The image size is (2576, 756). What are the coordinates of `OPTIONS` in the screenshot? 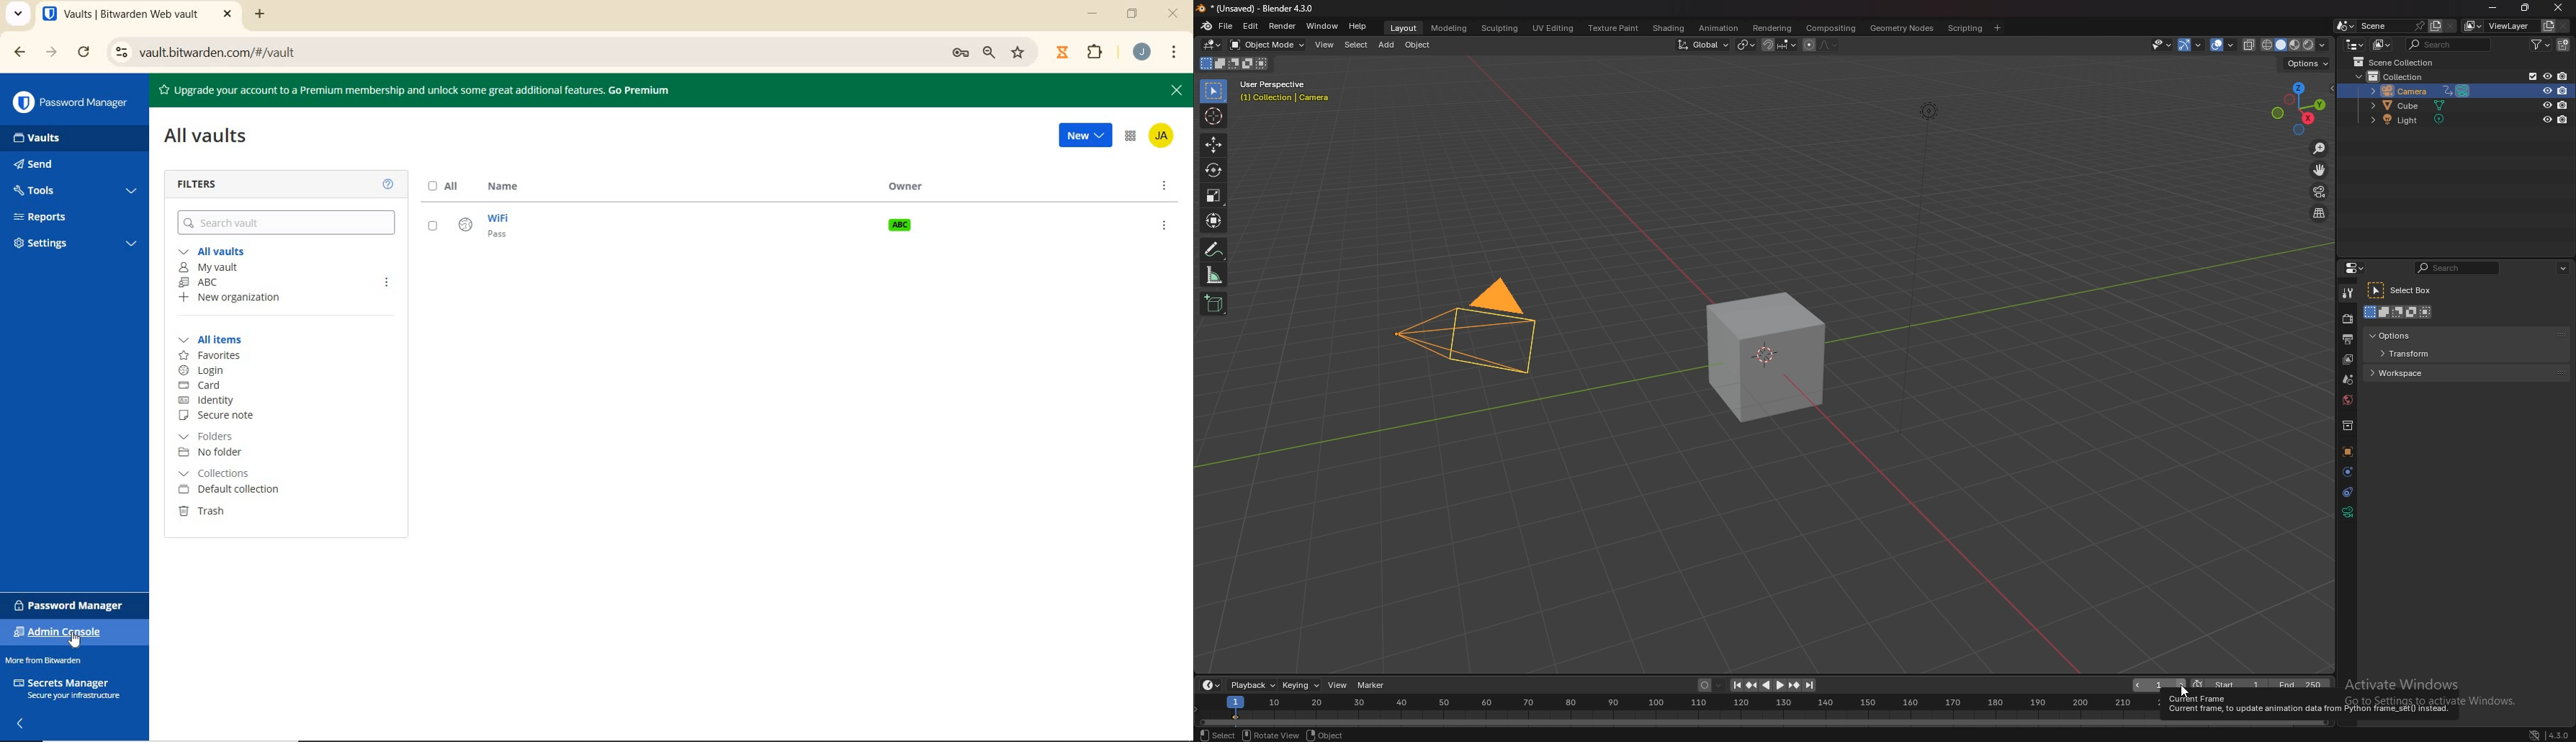 It's located at (1162, 225).